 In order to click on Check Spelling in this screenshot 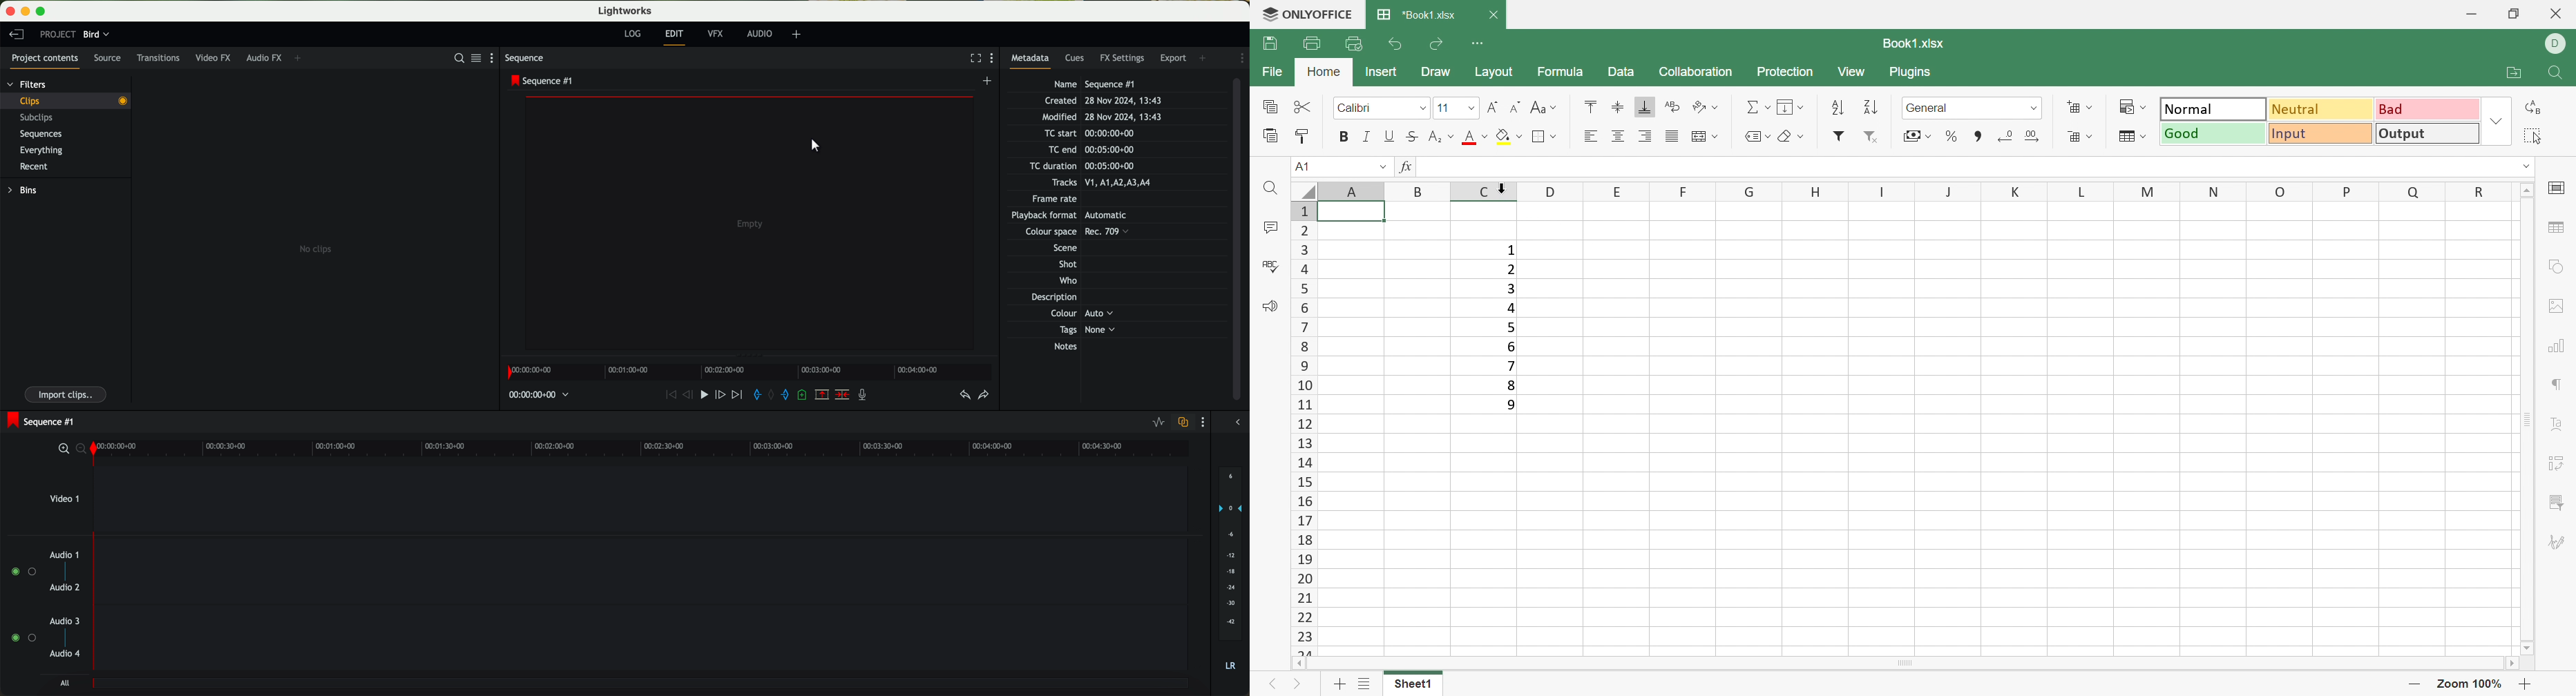, I will do `click(1270, 267)`.